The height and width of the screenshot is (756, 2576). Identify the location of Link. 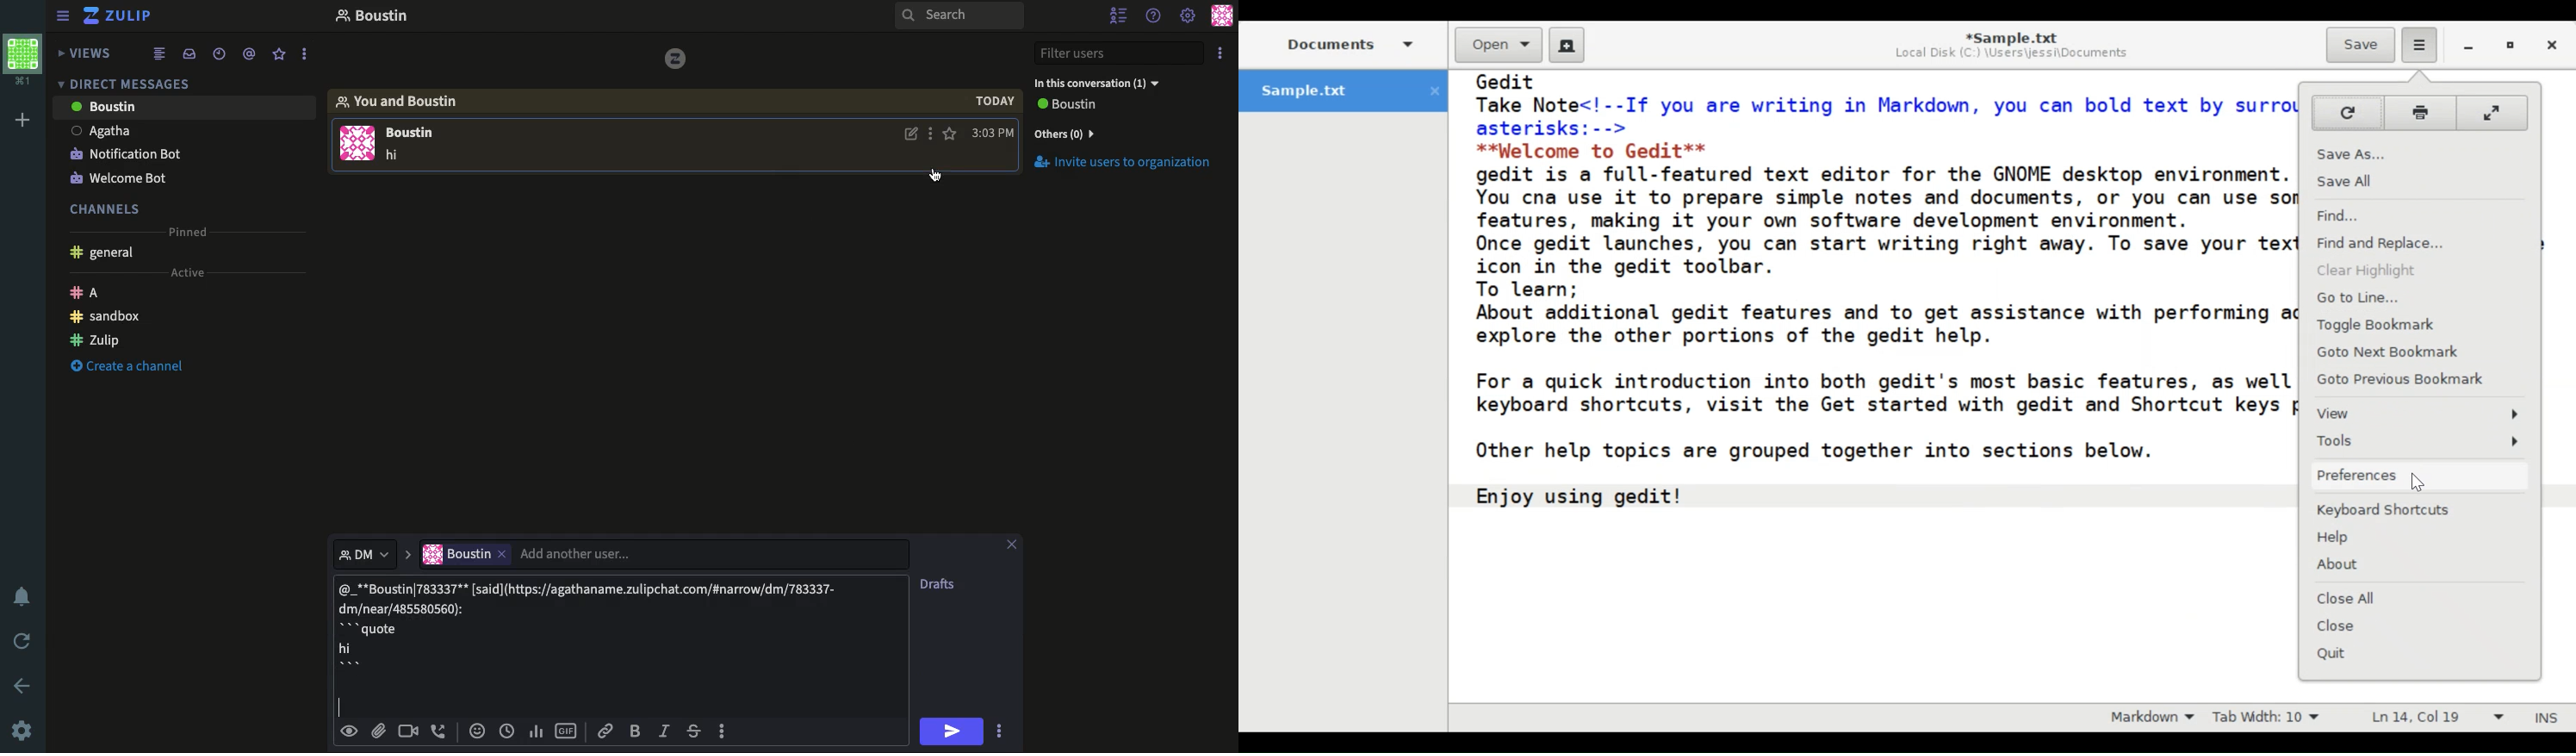
(605, 731).